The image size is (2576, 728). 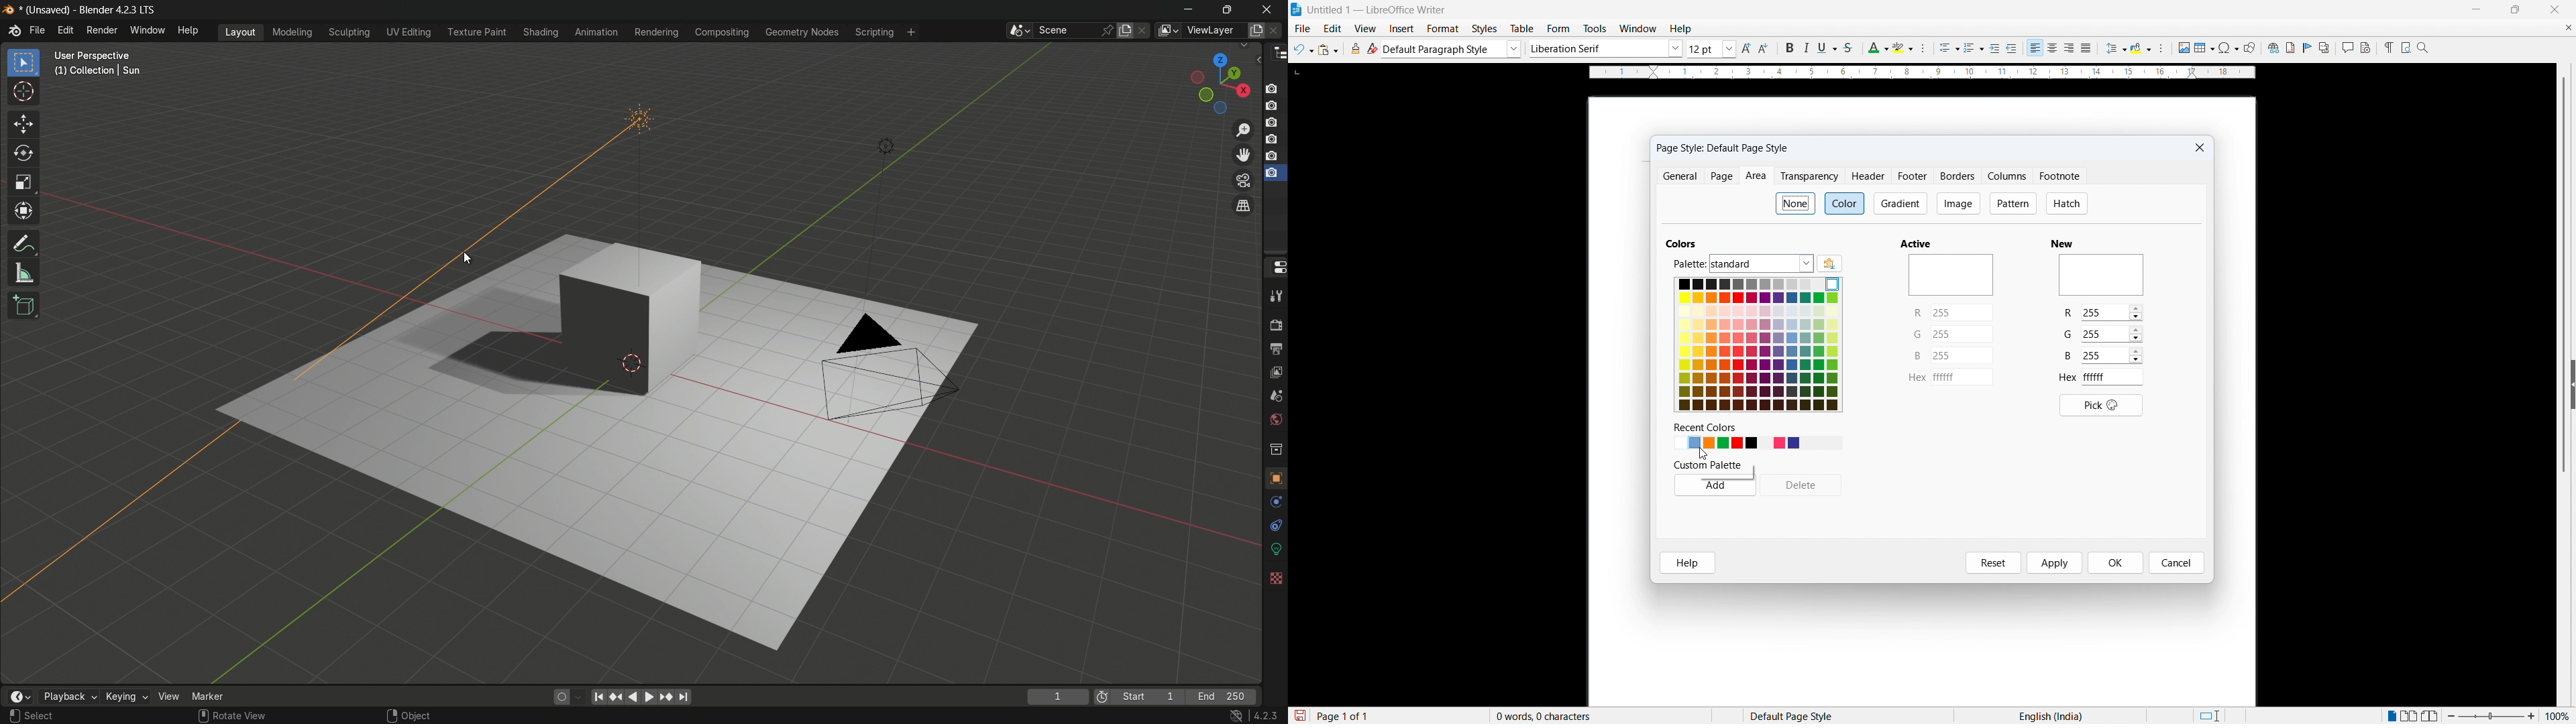 What do you see at coordinates (2387, 47) in the screenshot?
I see `Toggle formatting marks ` at bounding box center [2387, 47].